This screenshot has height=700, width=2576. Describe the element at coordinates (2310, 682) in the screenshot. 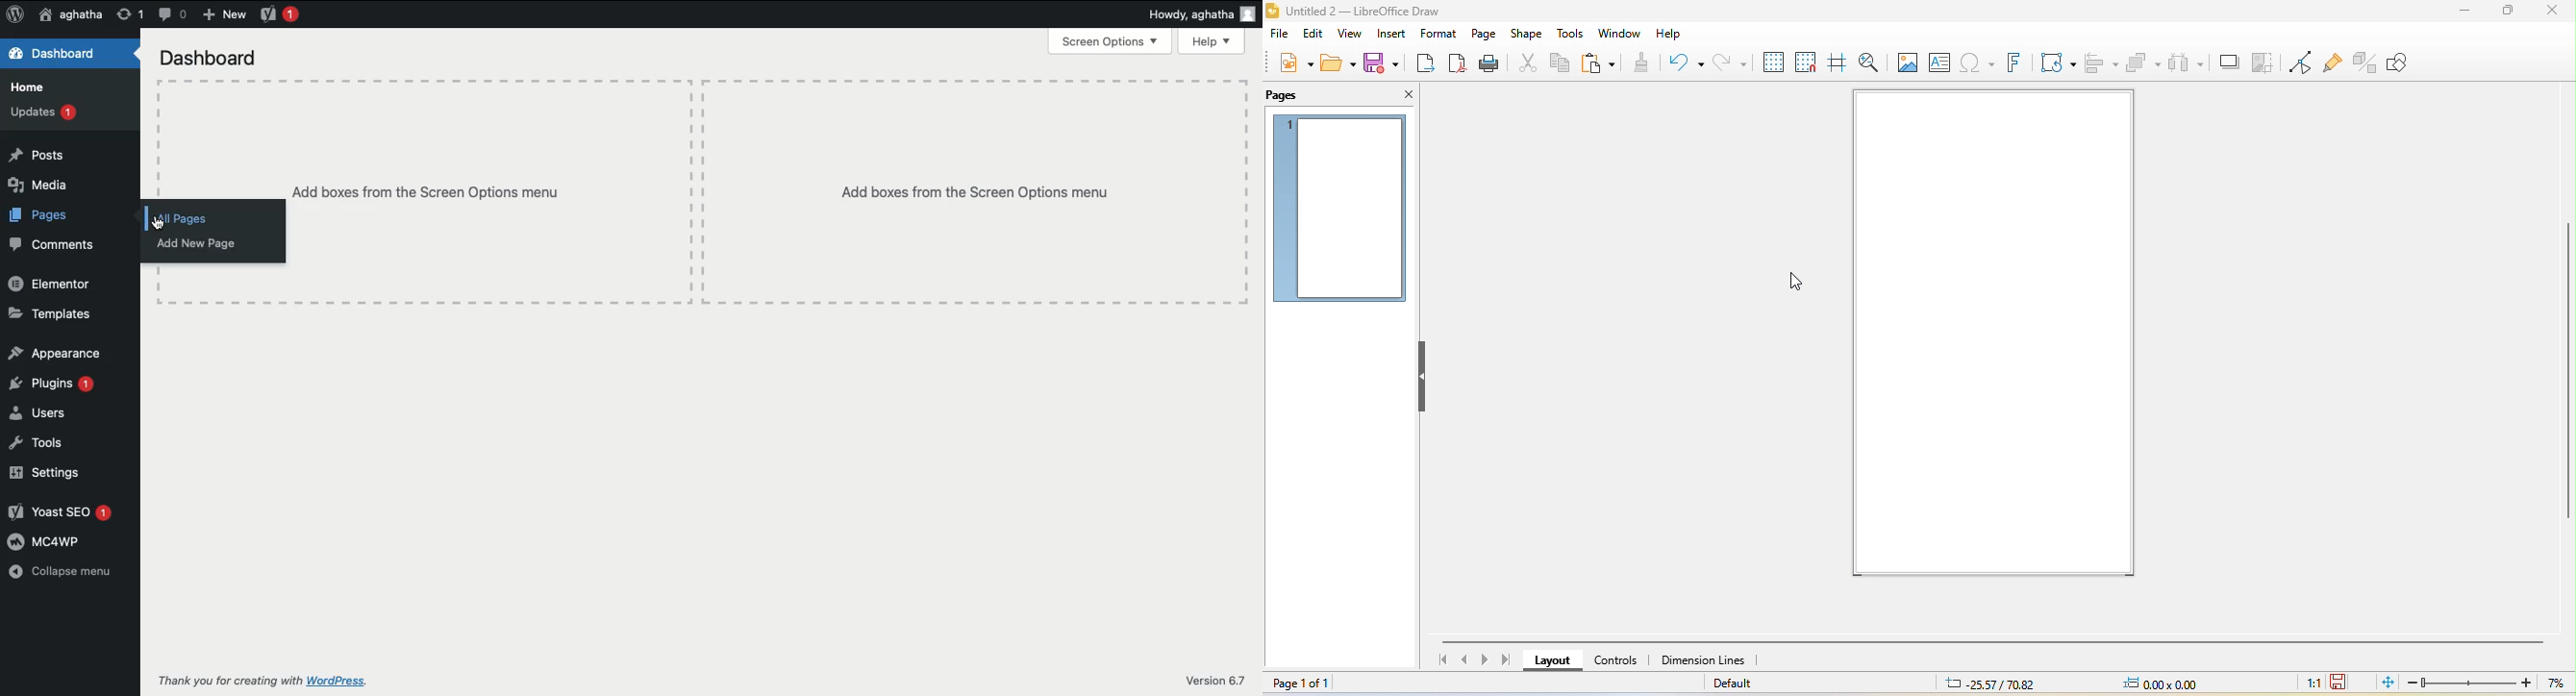

I see `1:1` at that location.